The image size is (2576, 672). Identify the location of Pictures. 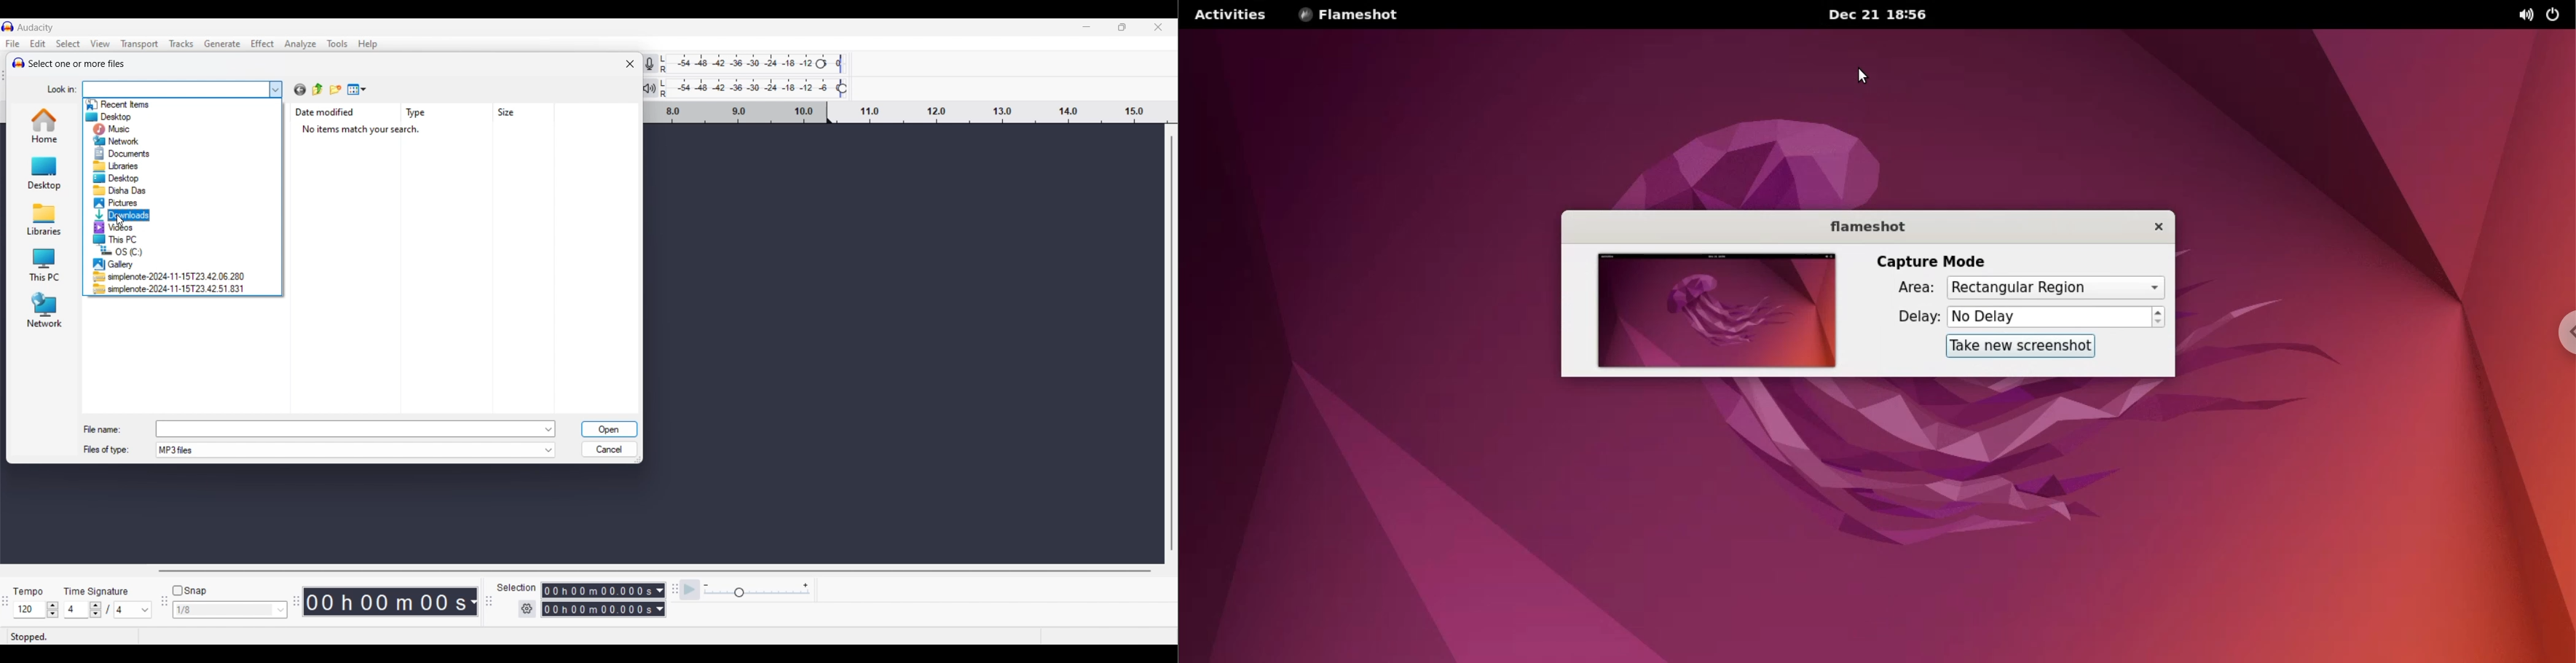
(118, 201).